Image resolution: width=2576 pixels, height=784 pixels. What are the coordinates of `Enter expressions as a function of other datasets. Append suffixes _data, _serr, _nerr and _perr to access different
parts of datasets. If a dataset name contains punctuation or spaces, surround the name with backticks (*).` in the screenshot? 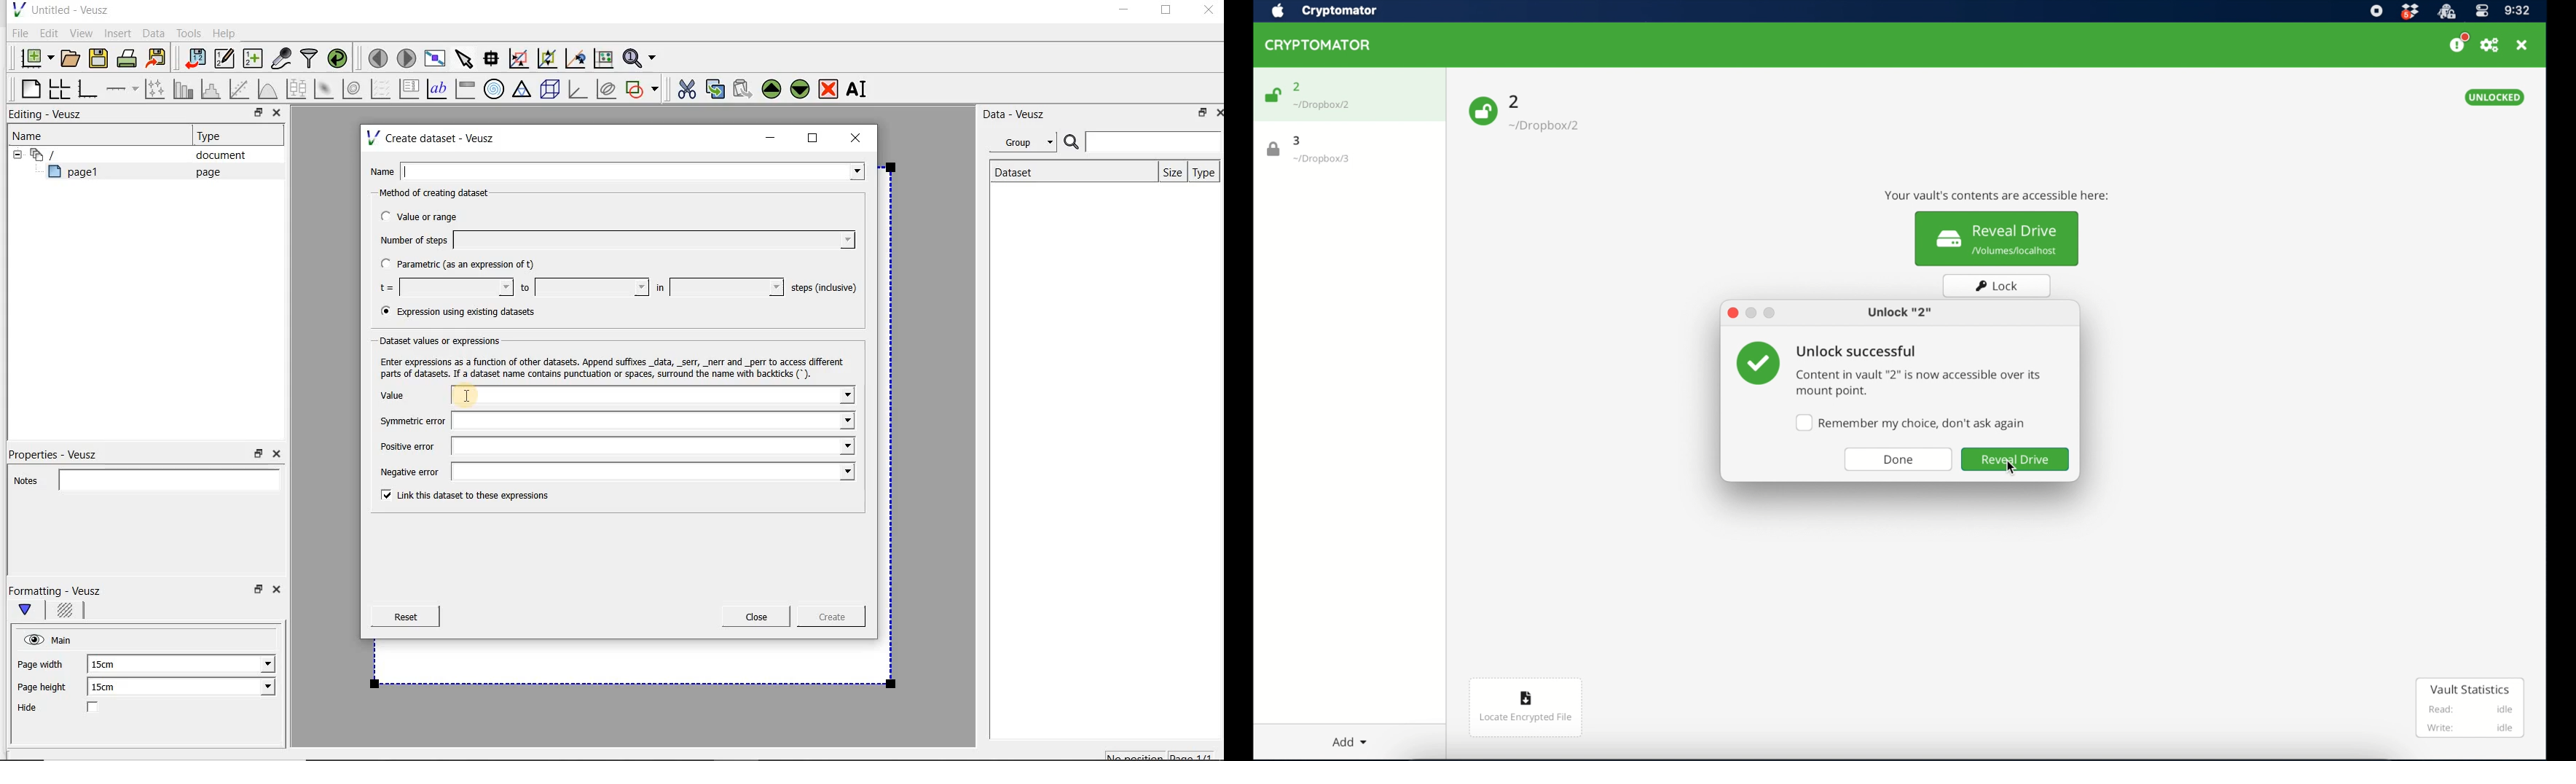 It's located at (616, 367).